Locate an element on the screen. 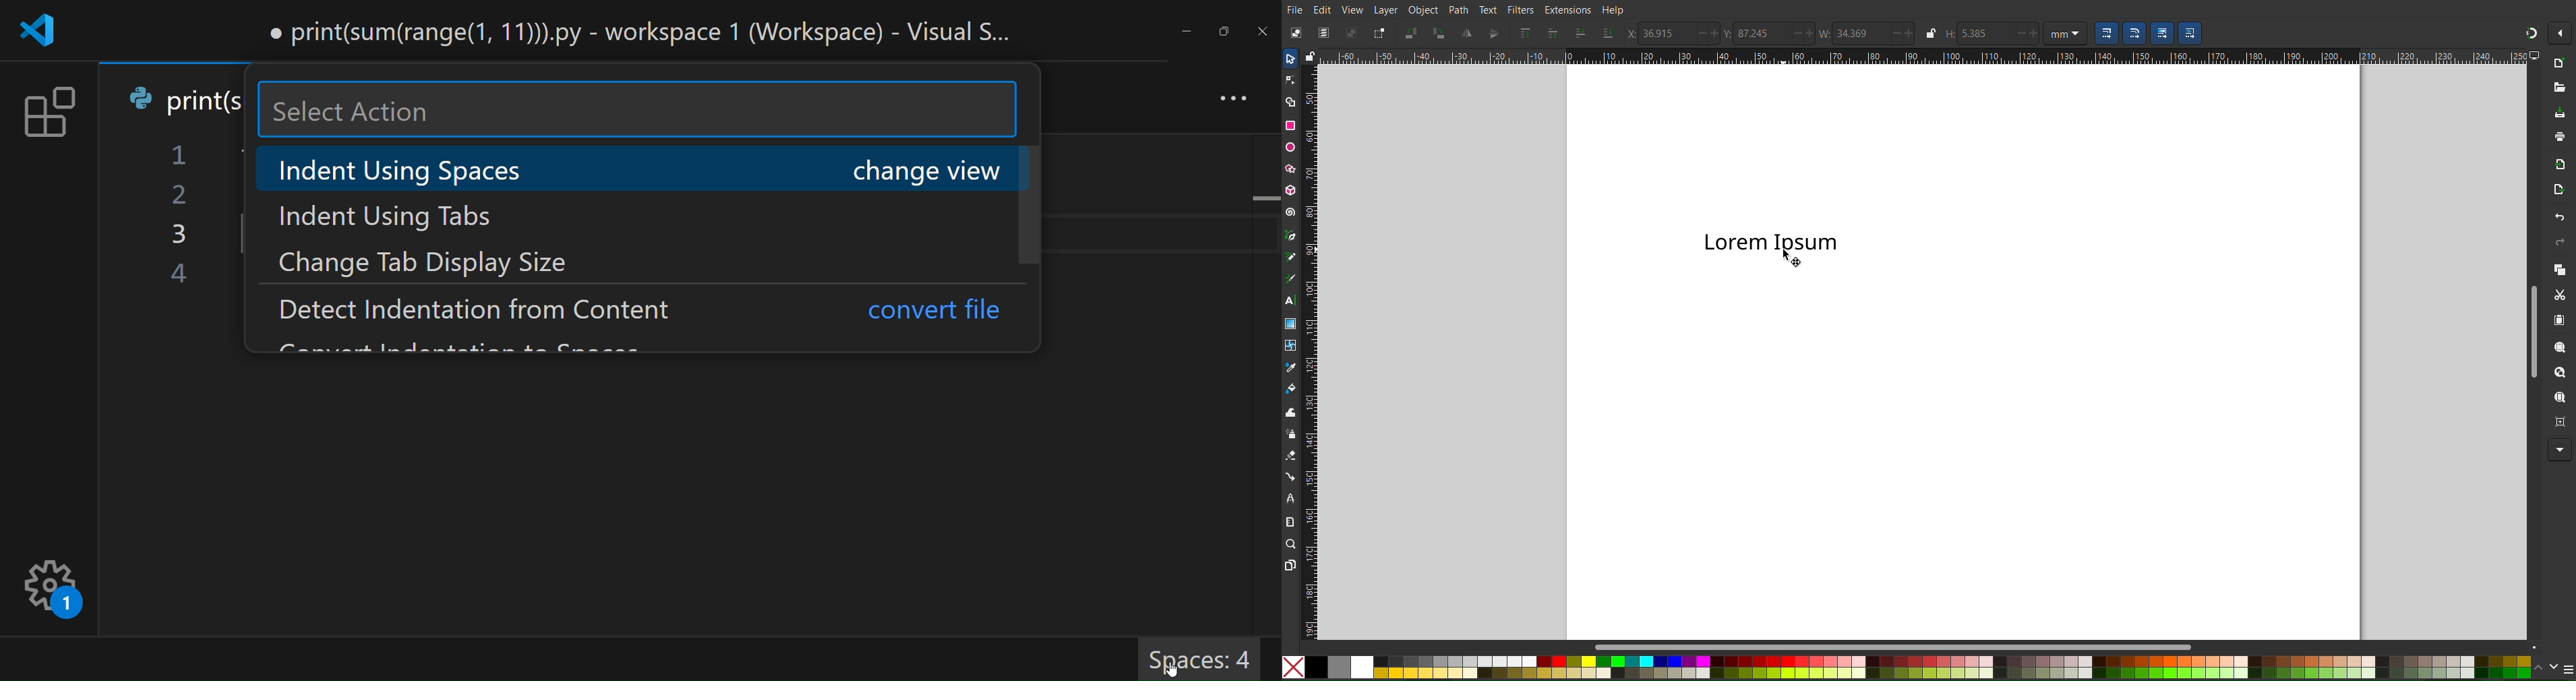 This screenshot has width=2576, height=700. Mirror Horizontally is located at coordinates (1491, 34).